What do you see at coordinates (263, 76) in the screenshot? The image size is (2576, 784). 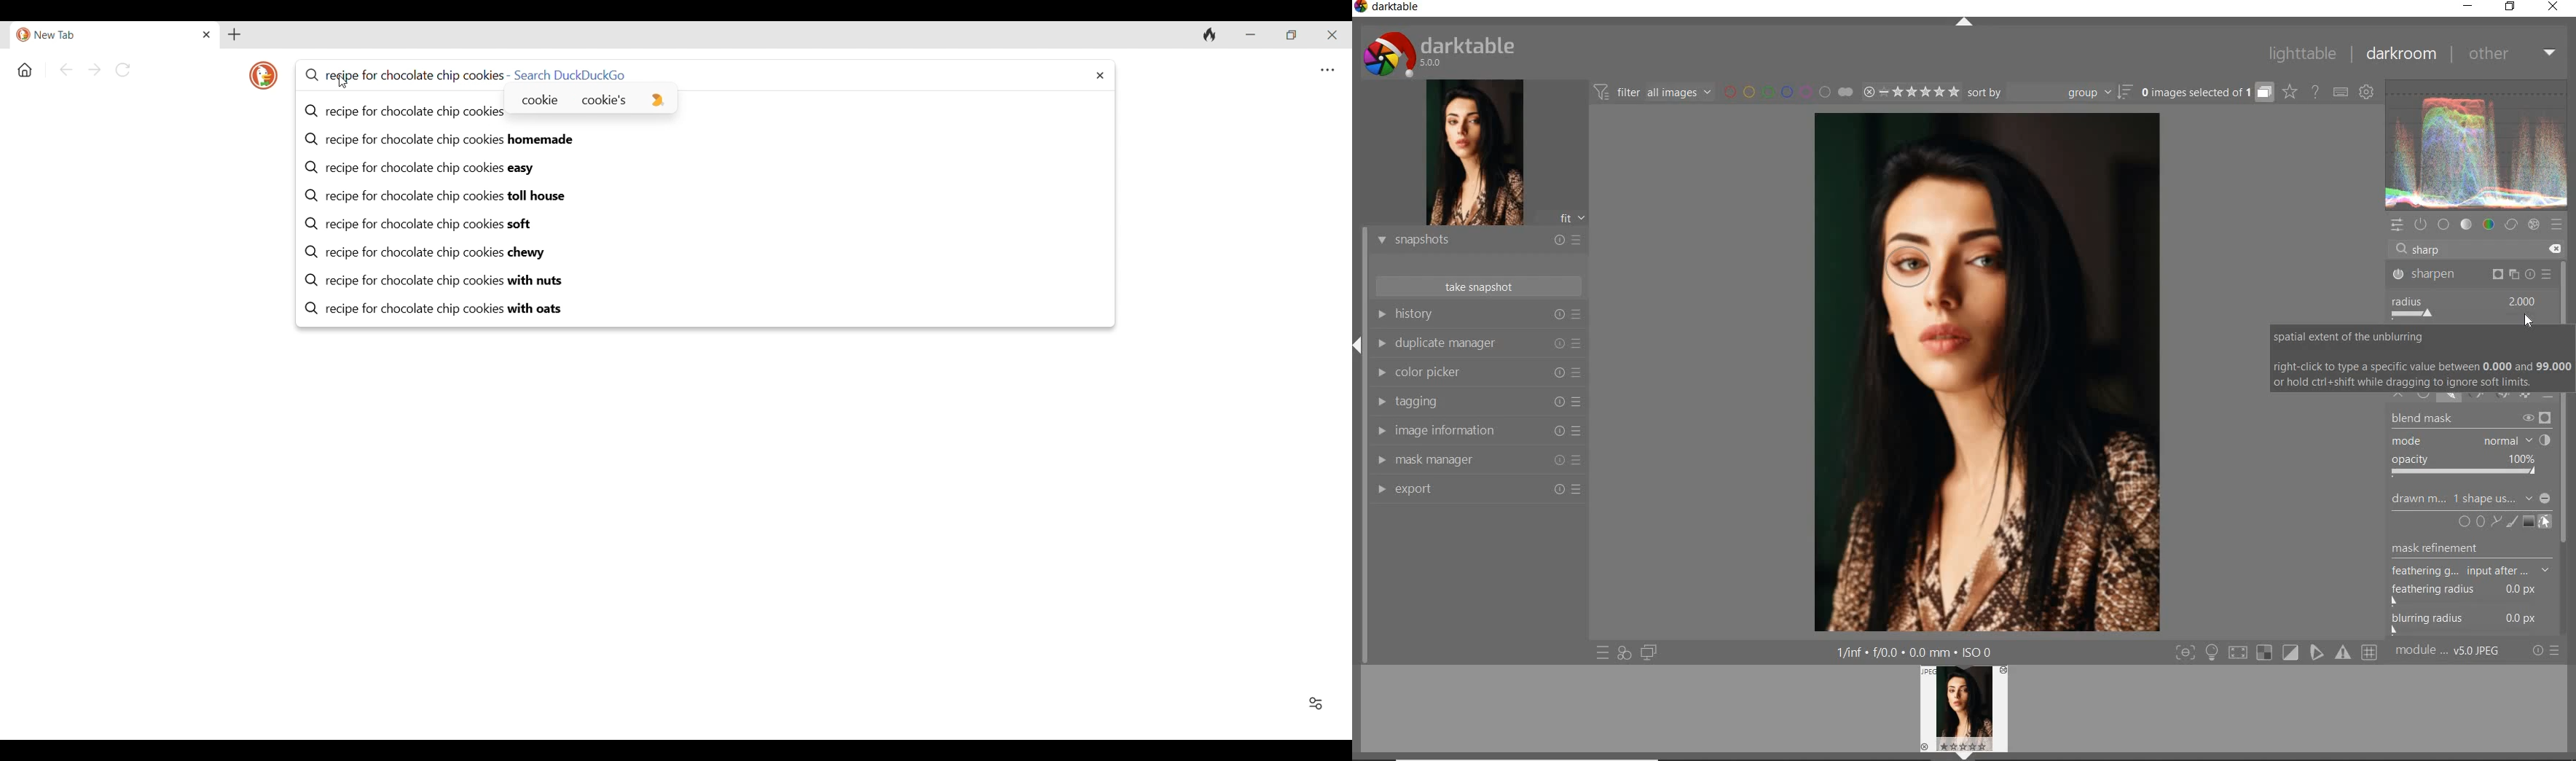 I see `Browser logo` at bounding box center [263, 76].